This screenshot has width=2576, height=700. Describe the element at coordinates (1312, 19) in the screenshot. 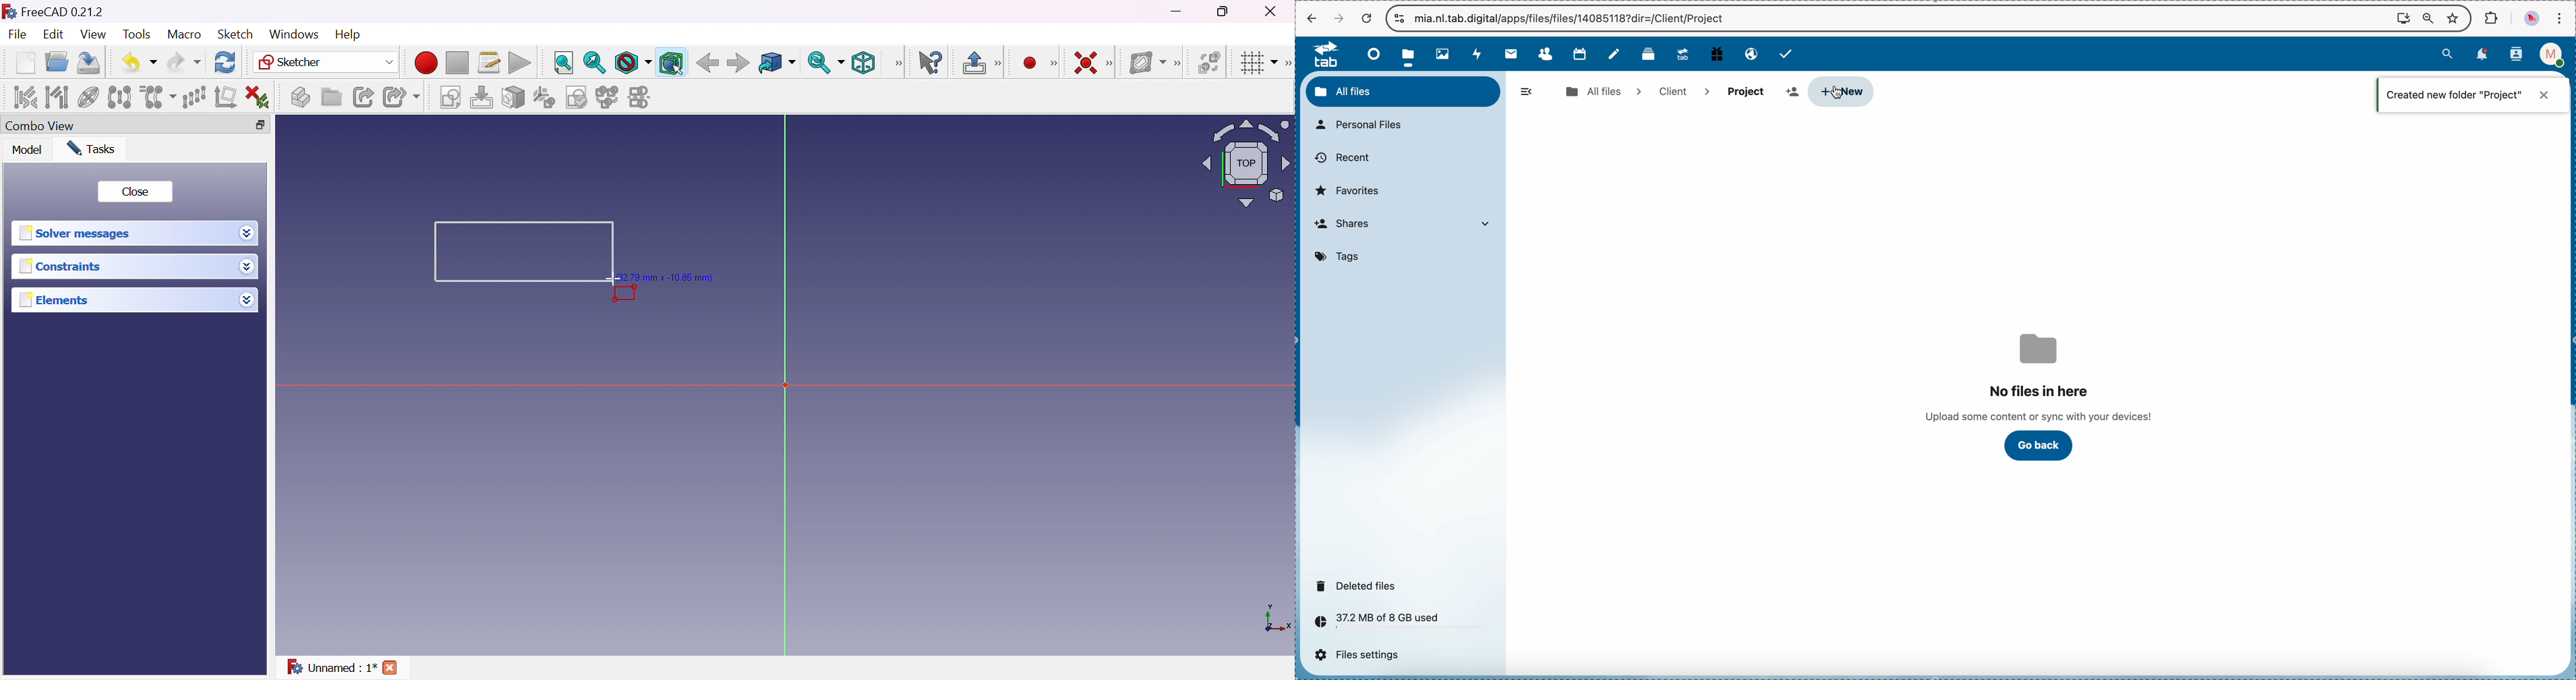

I see `navigate back` at that location.